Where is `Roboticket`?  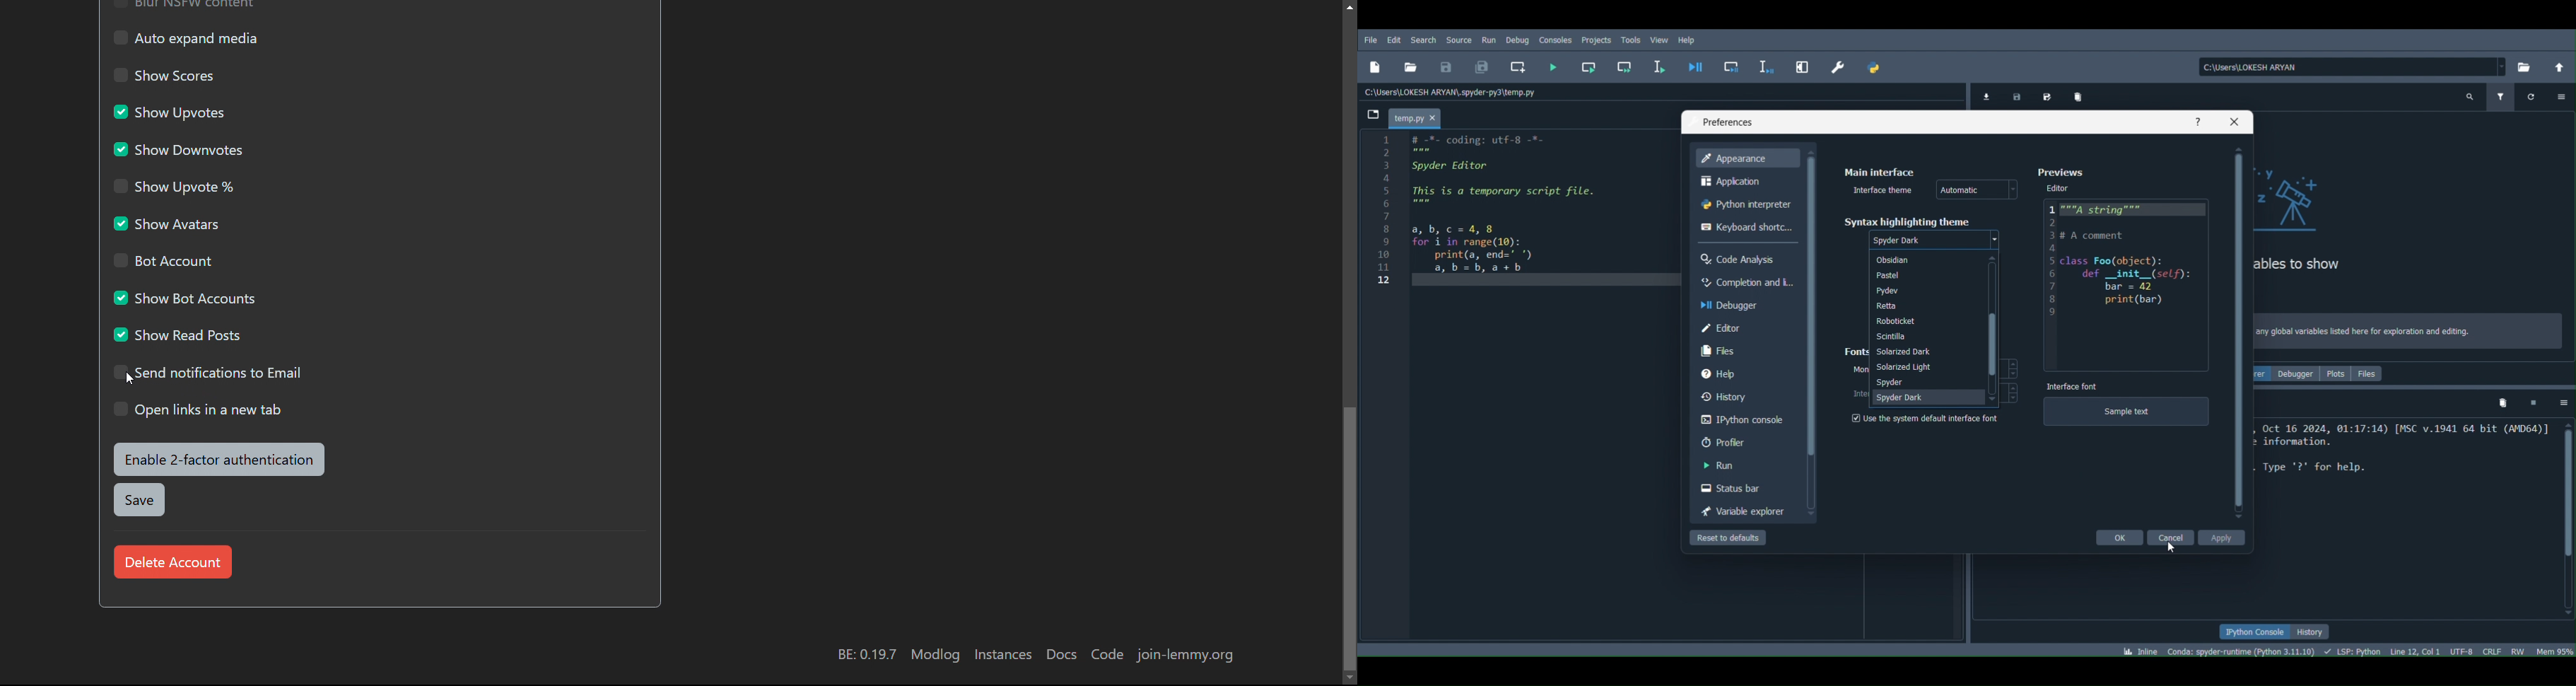 Roboticket is located at coordinates (1924, 320).